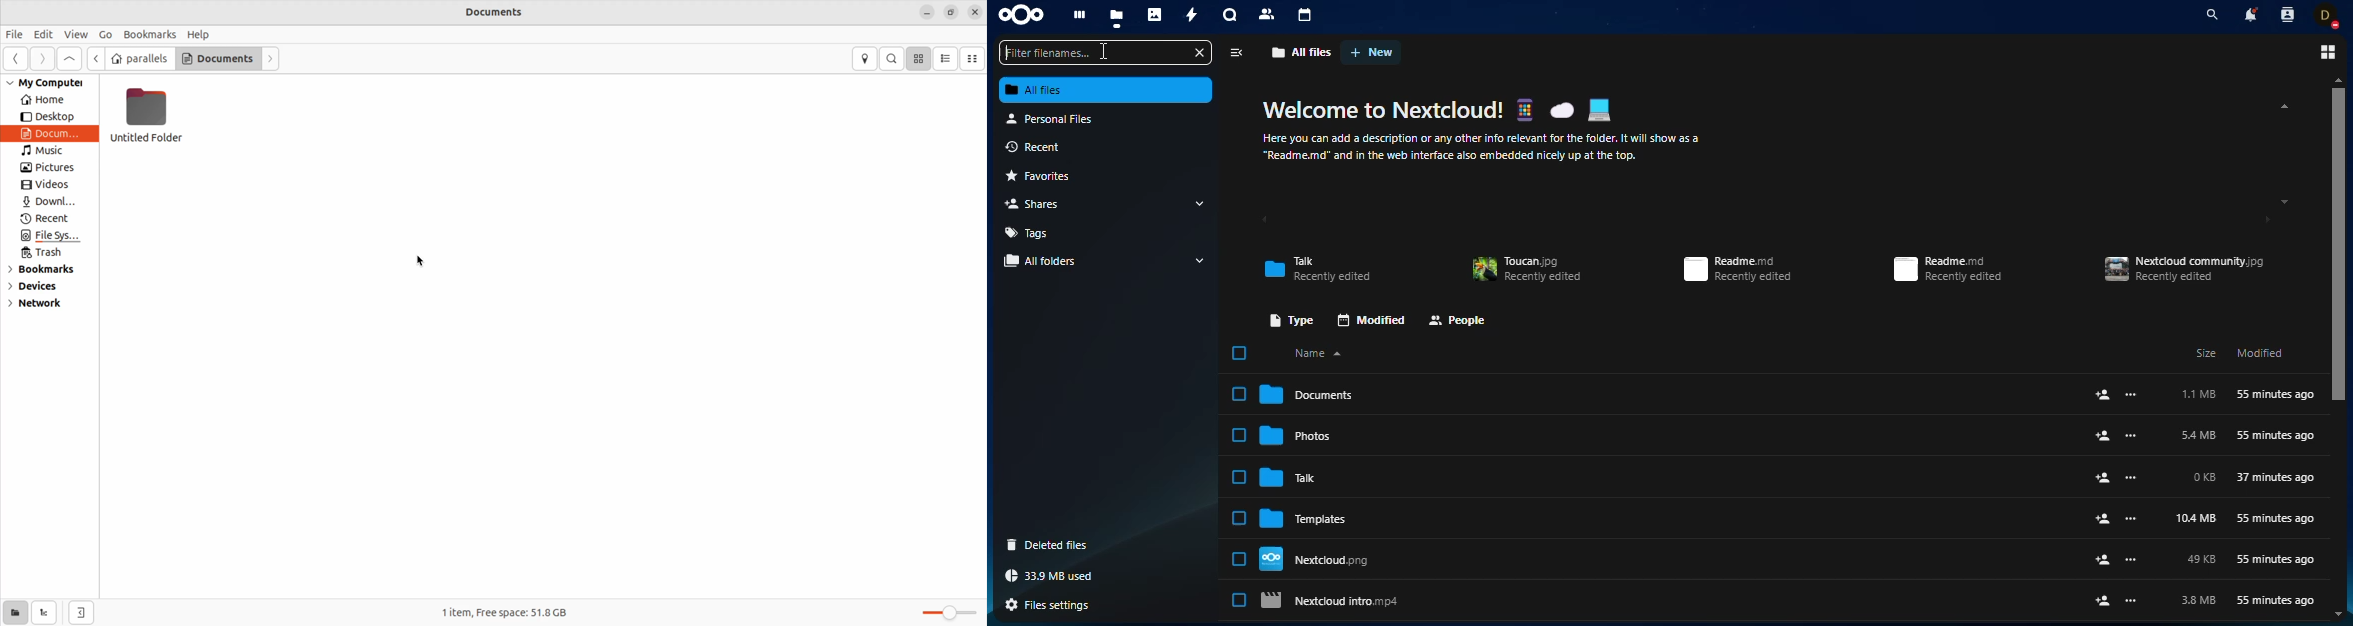 The image size is (2380, 644). I want to click on Talk, so click(1672, 476).